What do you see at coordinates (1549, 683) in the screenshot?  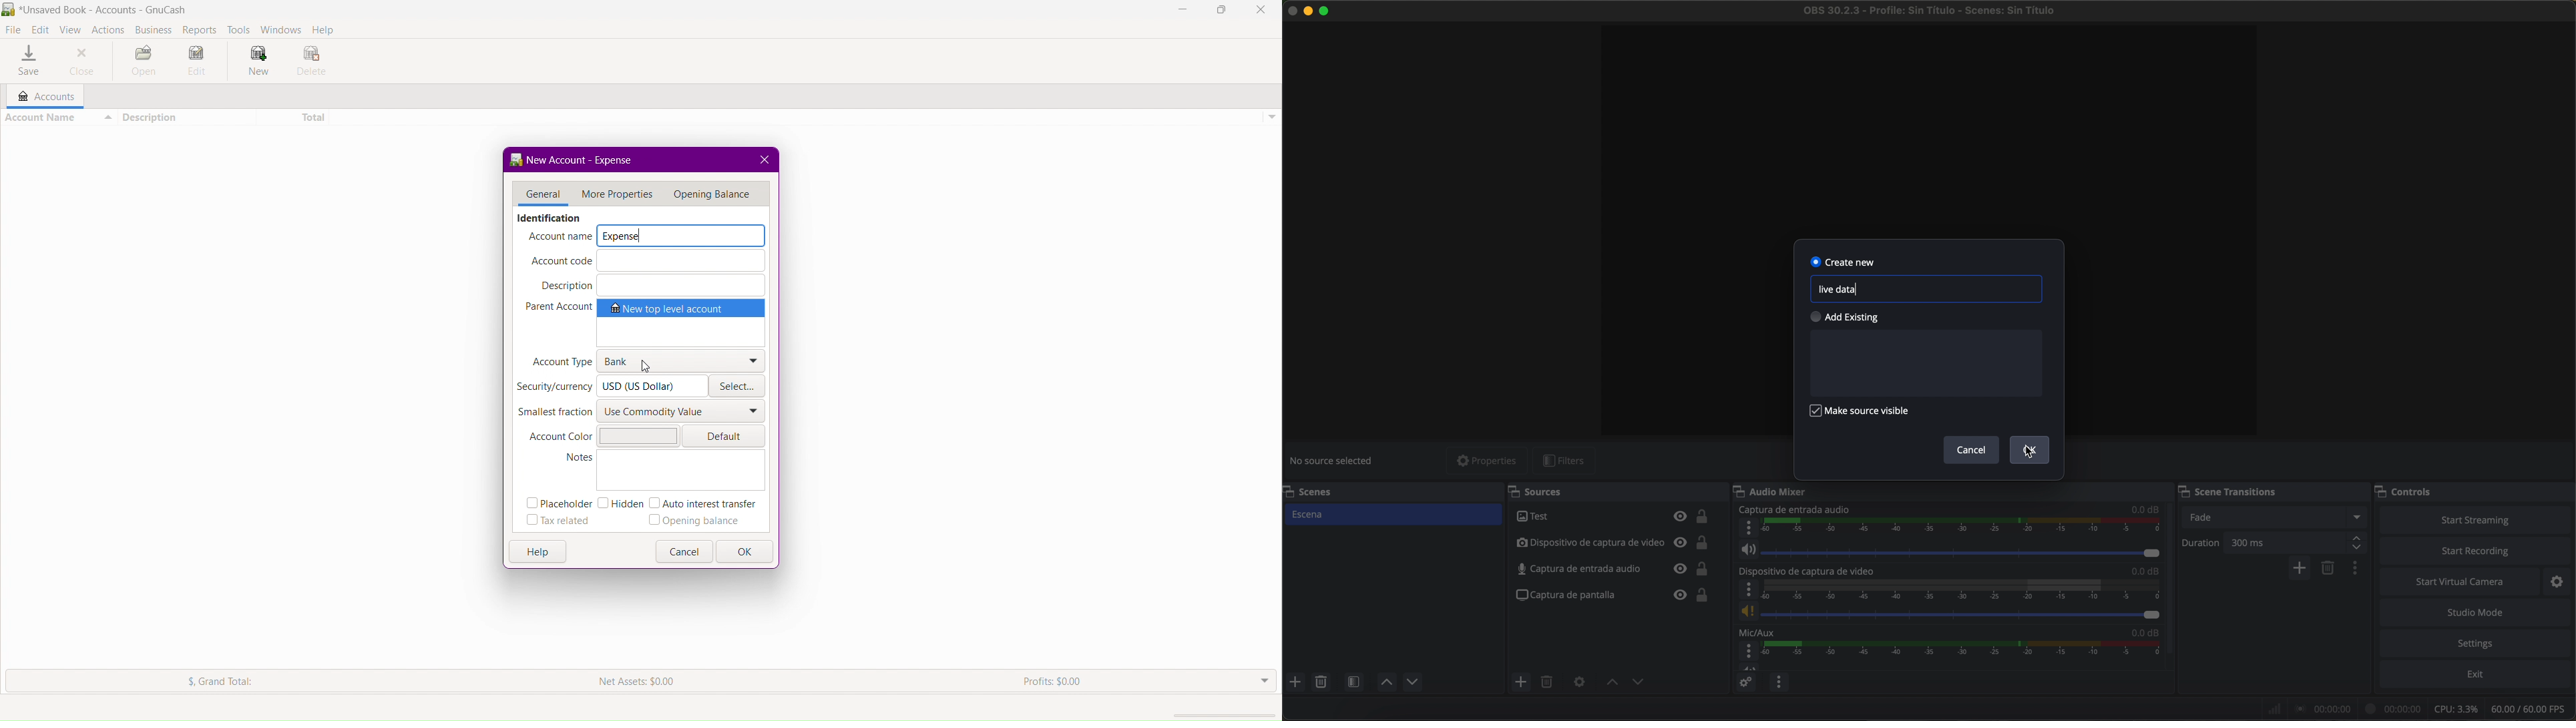 I see `remove selected sources` at bounding box center [1549, 683].